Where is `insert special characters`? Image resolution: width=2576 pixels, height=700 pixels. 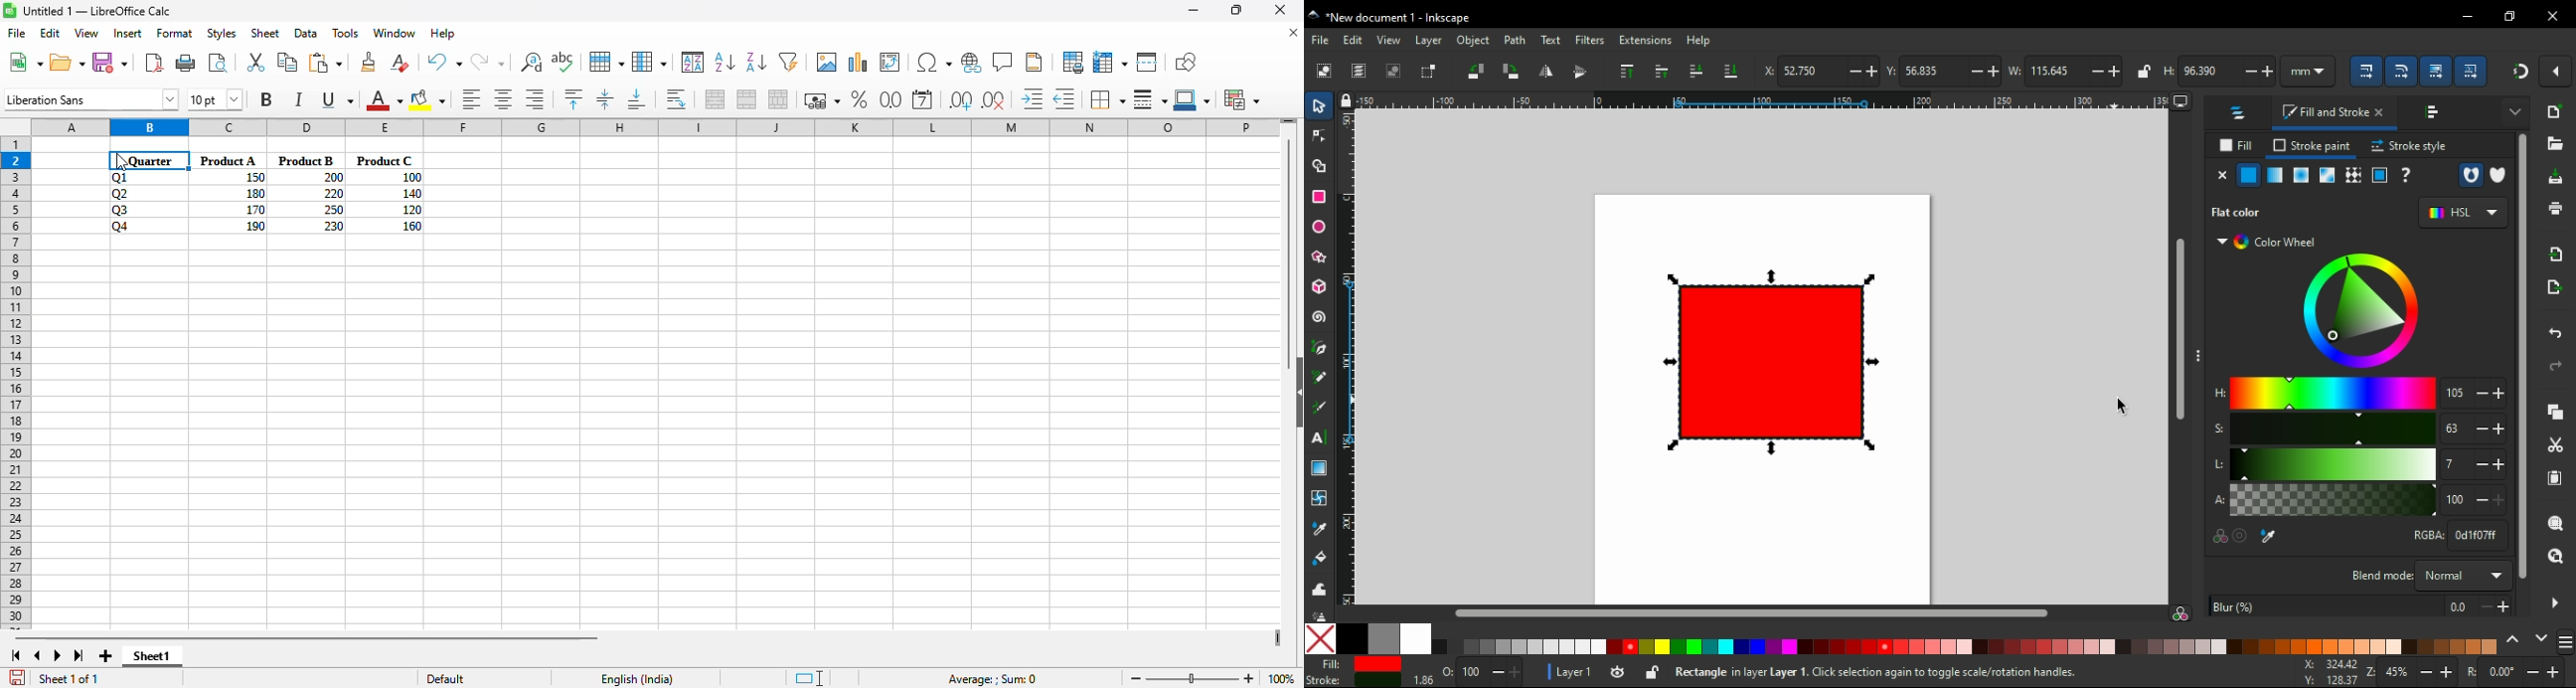 insert special characters is located at coordinates (934, 62).